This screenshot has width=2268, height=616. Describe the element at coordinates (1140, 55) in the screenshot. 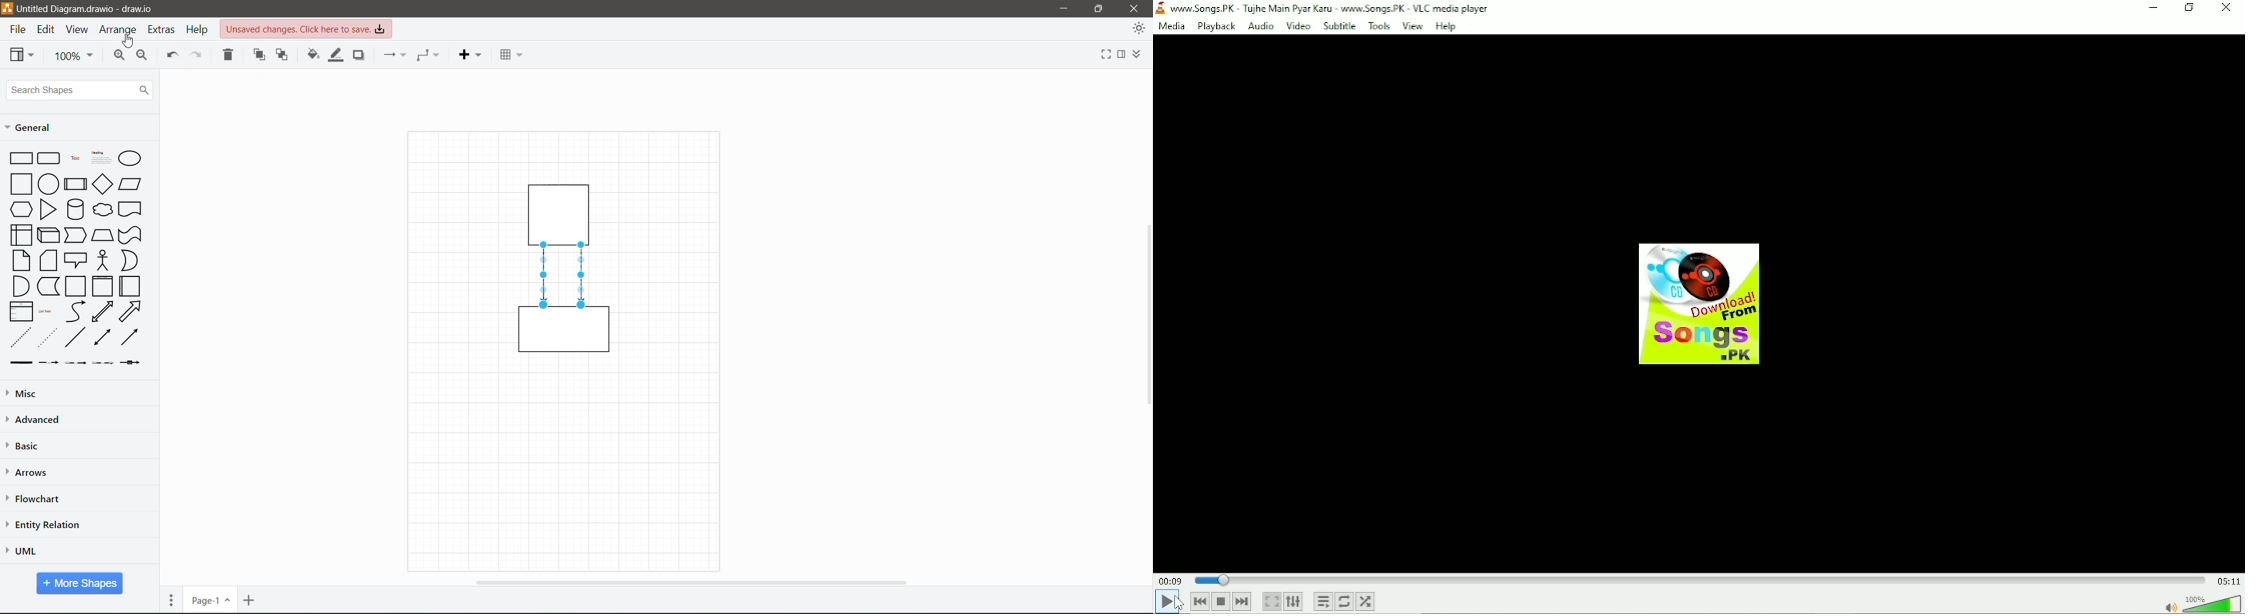

I see `Expand/Collapse` at that location.